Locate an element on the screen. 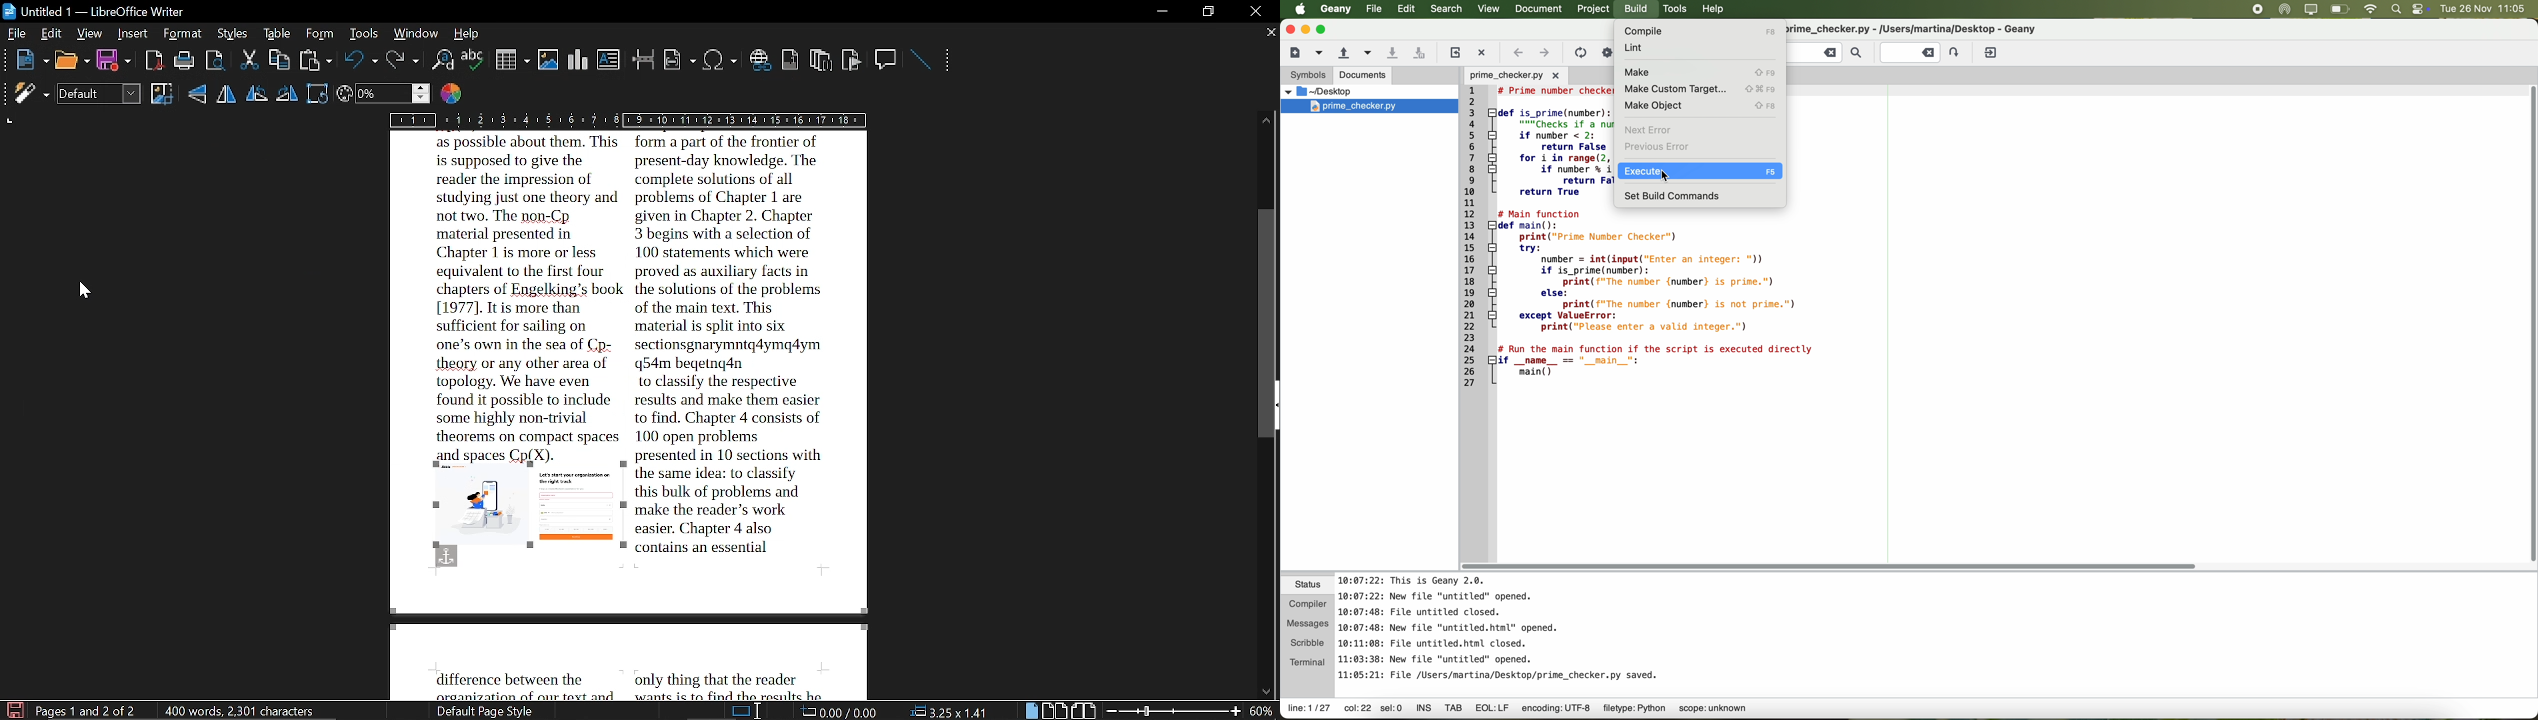 The image size is (2548, 728). Default page style is located at coordinates (488, 712).